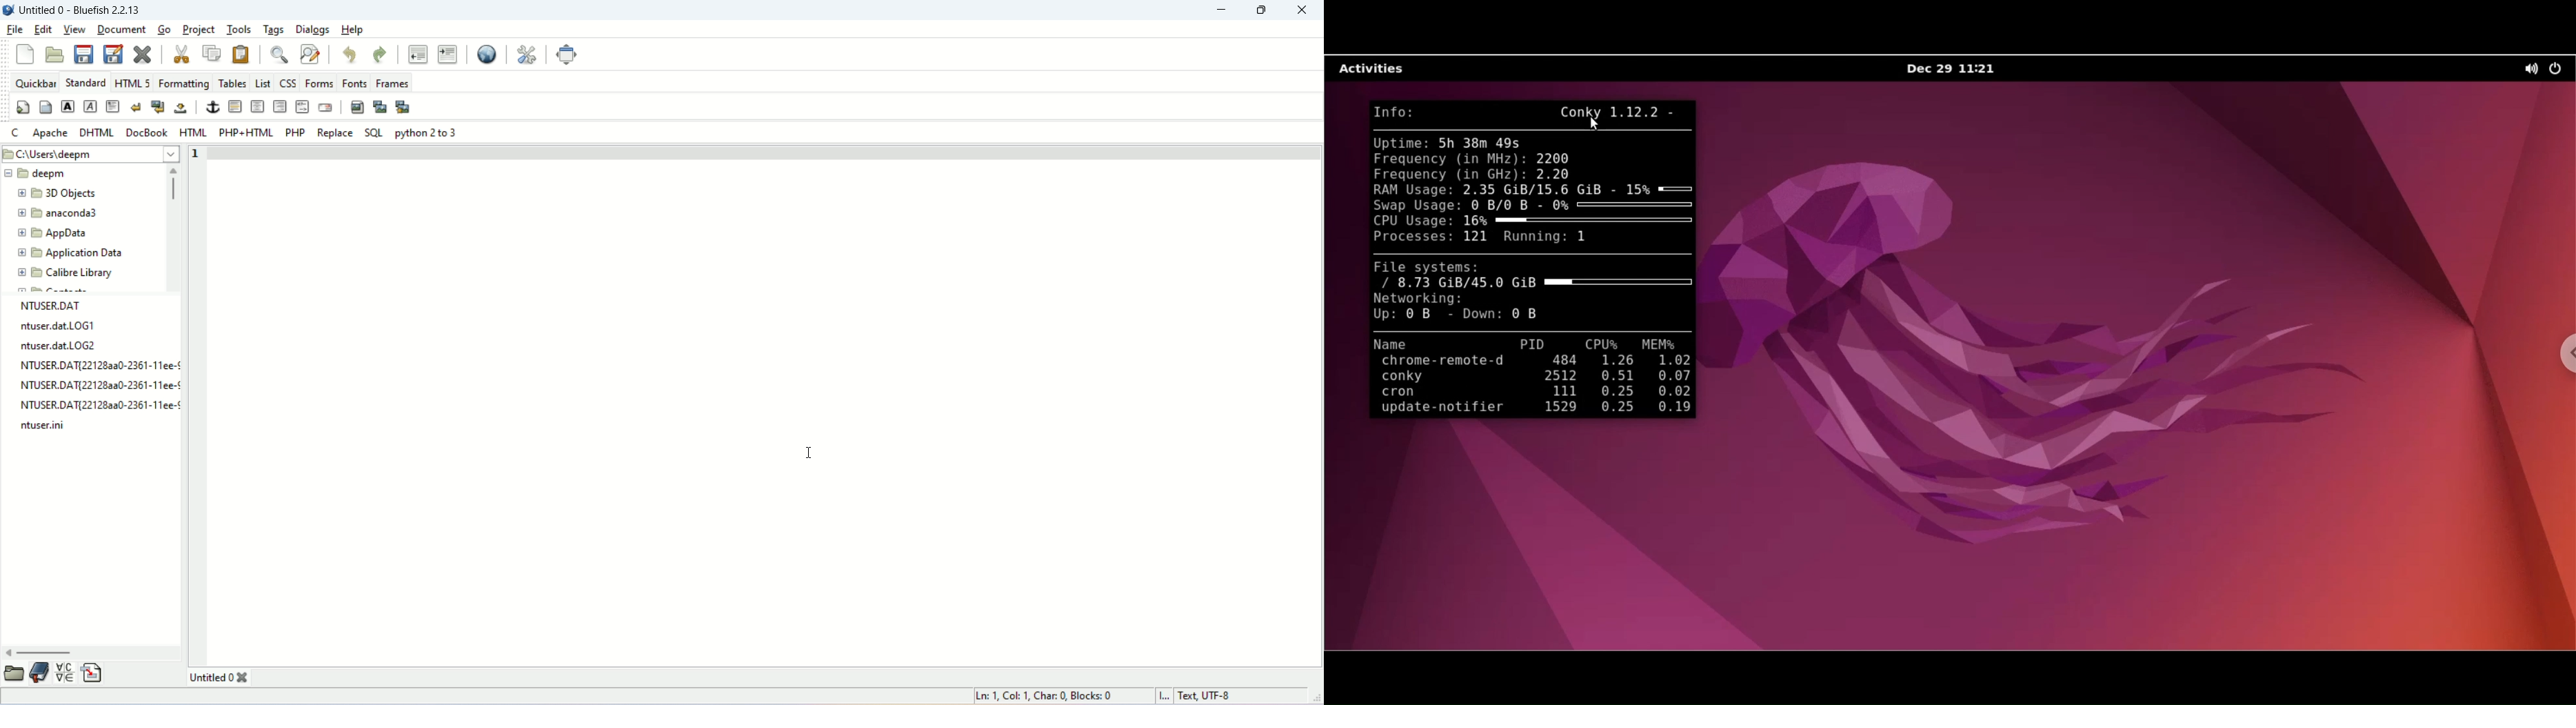  What do you see at coordinates (183, 82) in the screenshot?
I see `formatting` at bounding box center [183, 82].